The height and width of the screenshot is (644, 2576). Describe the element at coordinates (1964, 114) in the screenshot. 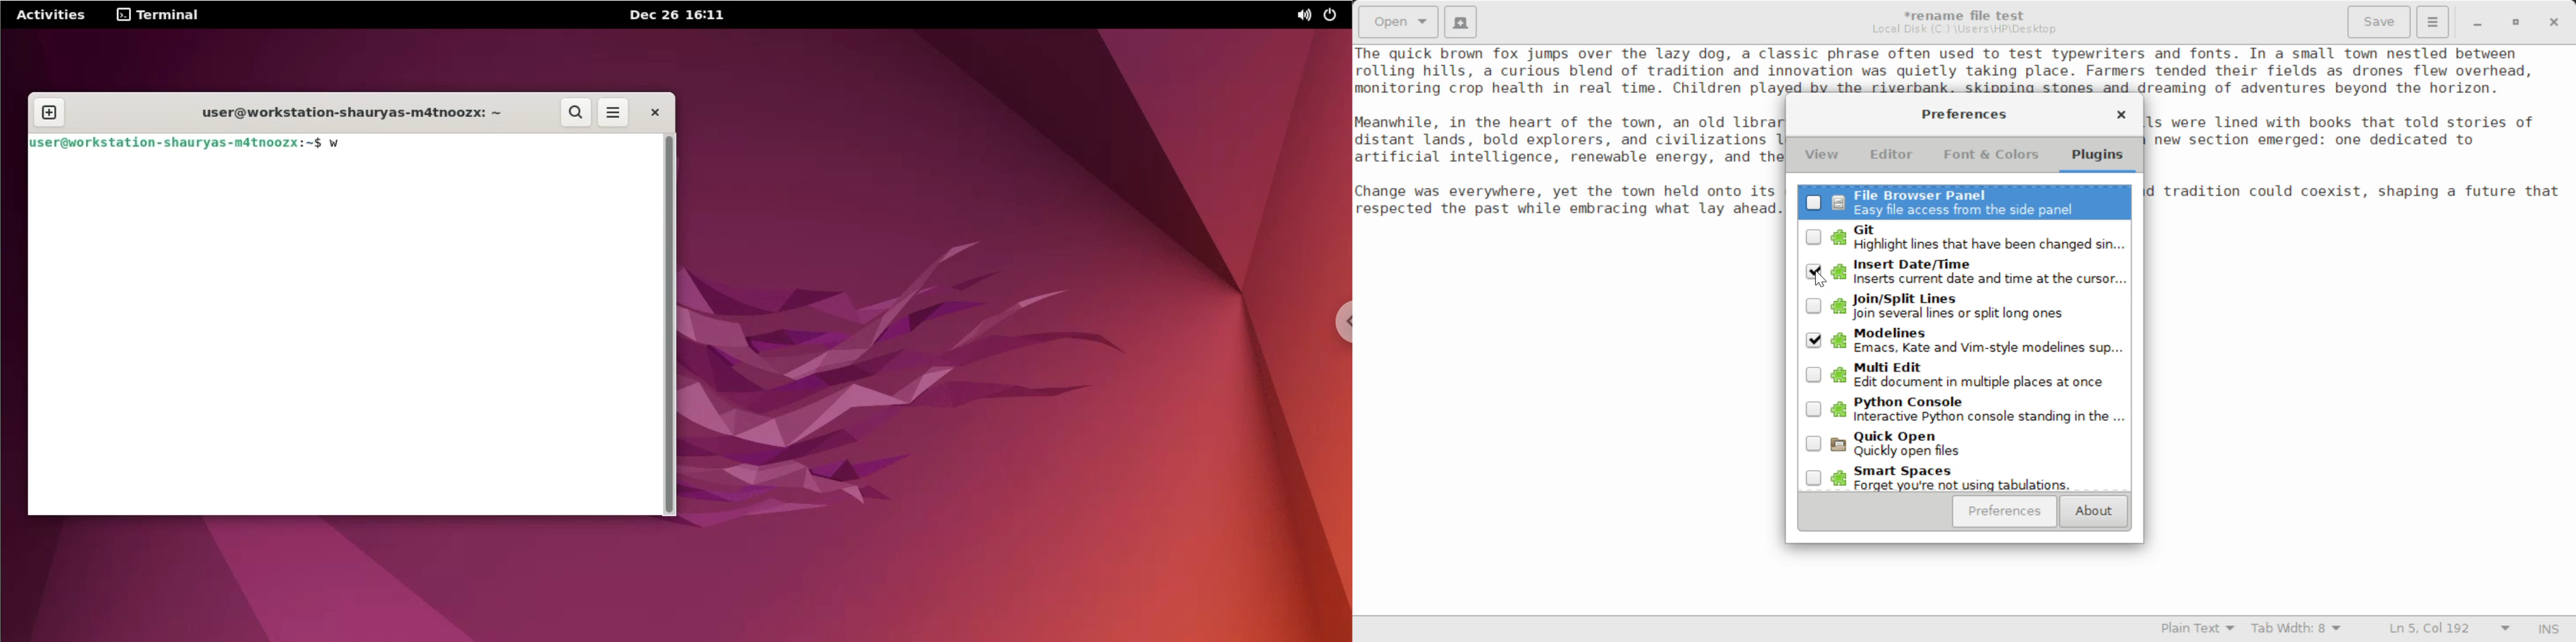

I see `Preferences Setting Window Heading` at that location.